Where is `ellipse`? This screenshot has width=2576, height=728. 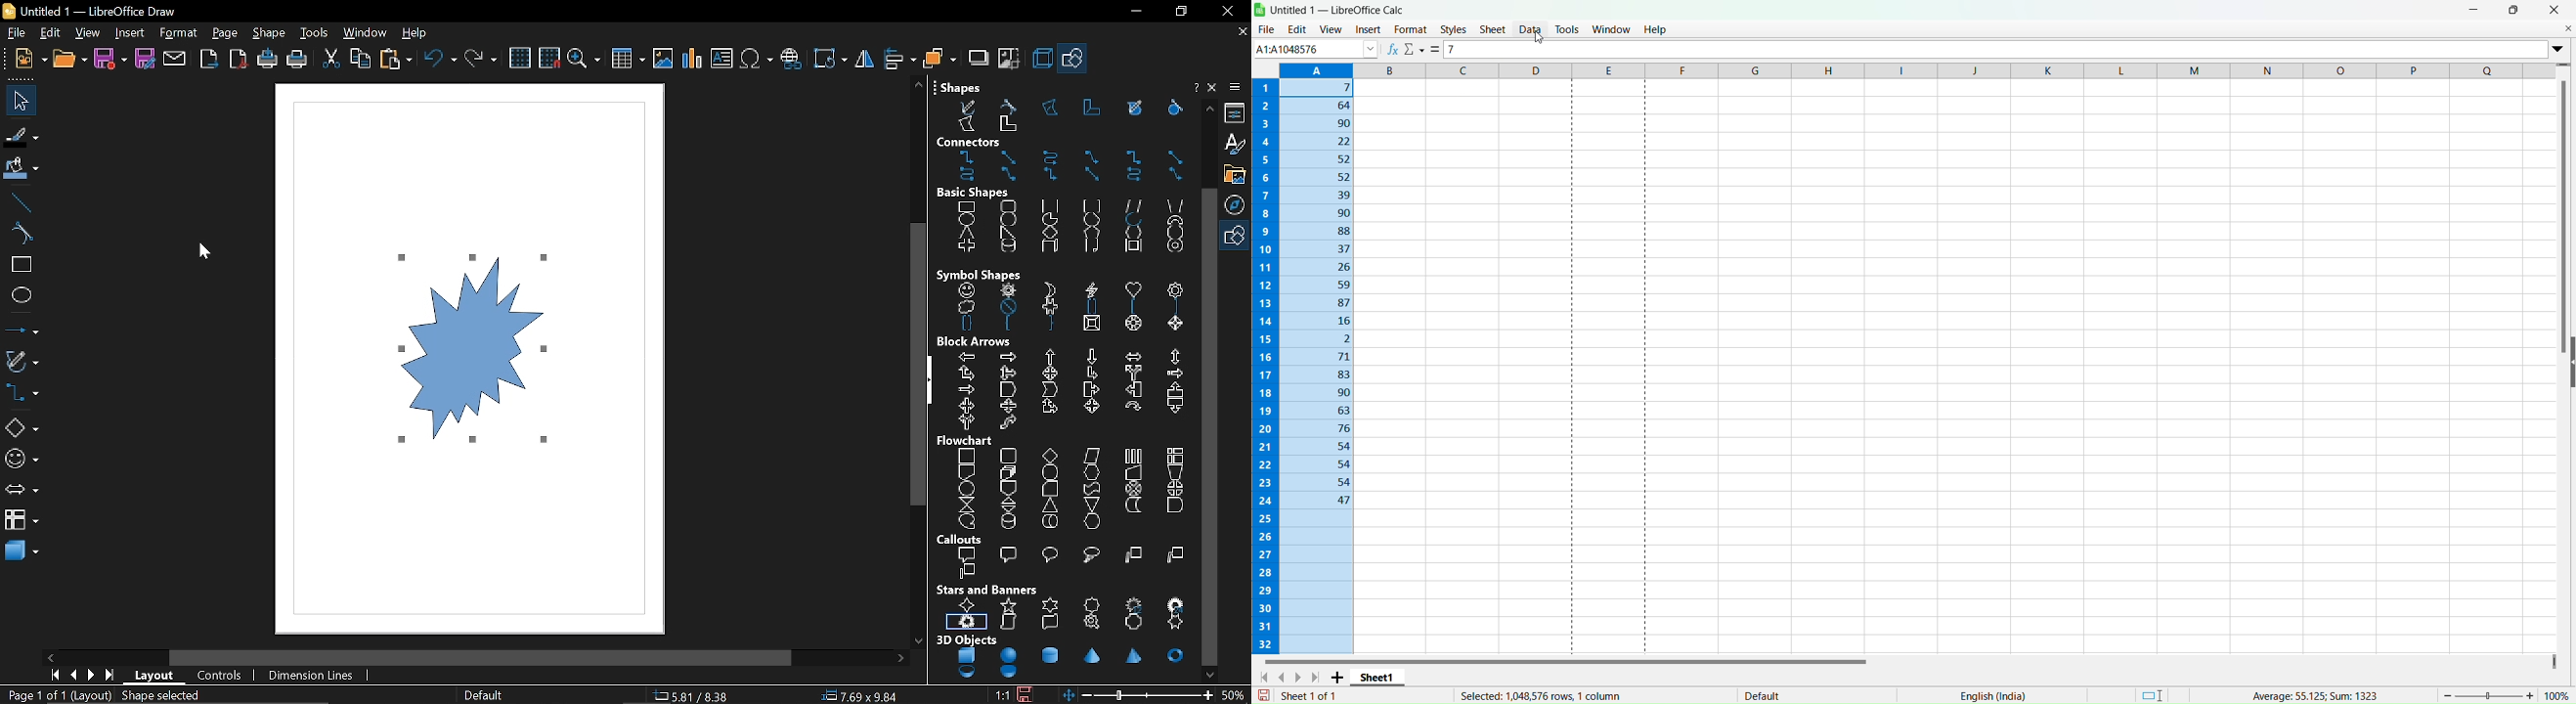
ellipse is located at coordinates (19, 293).